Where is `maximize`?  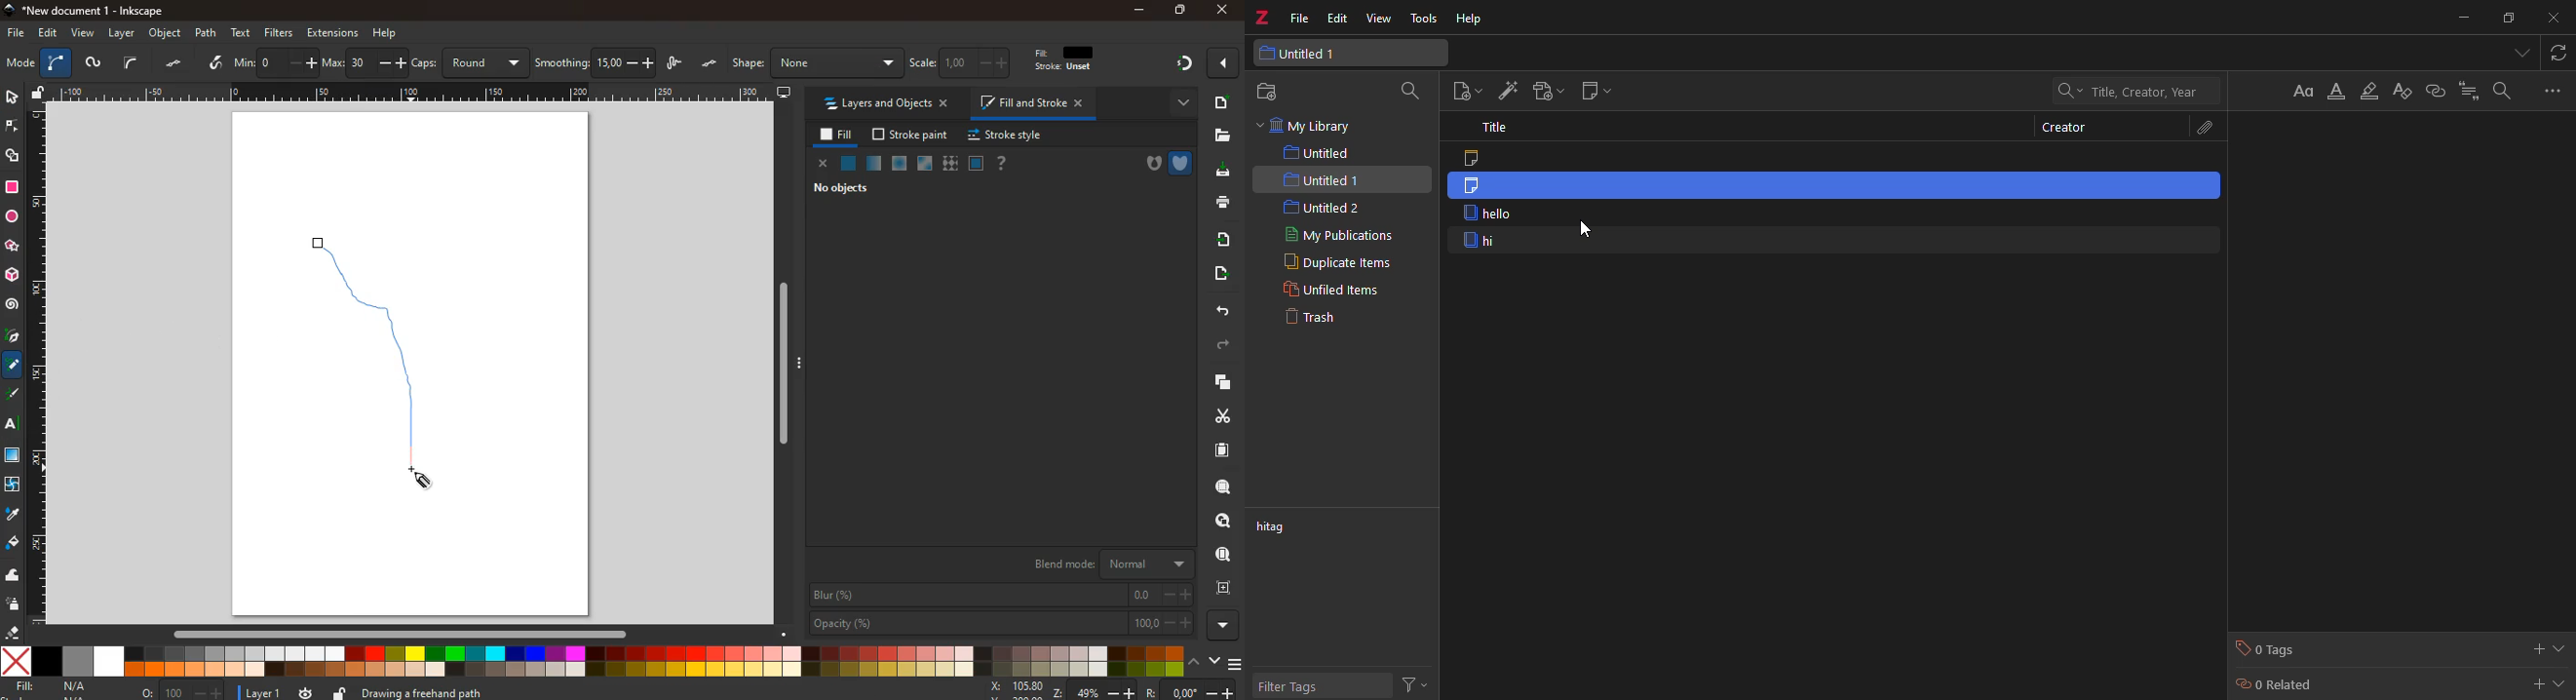
maximize is located at coordinates (2508, 19).